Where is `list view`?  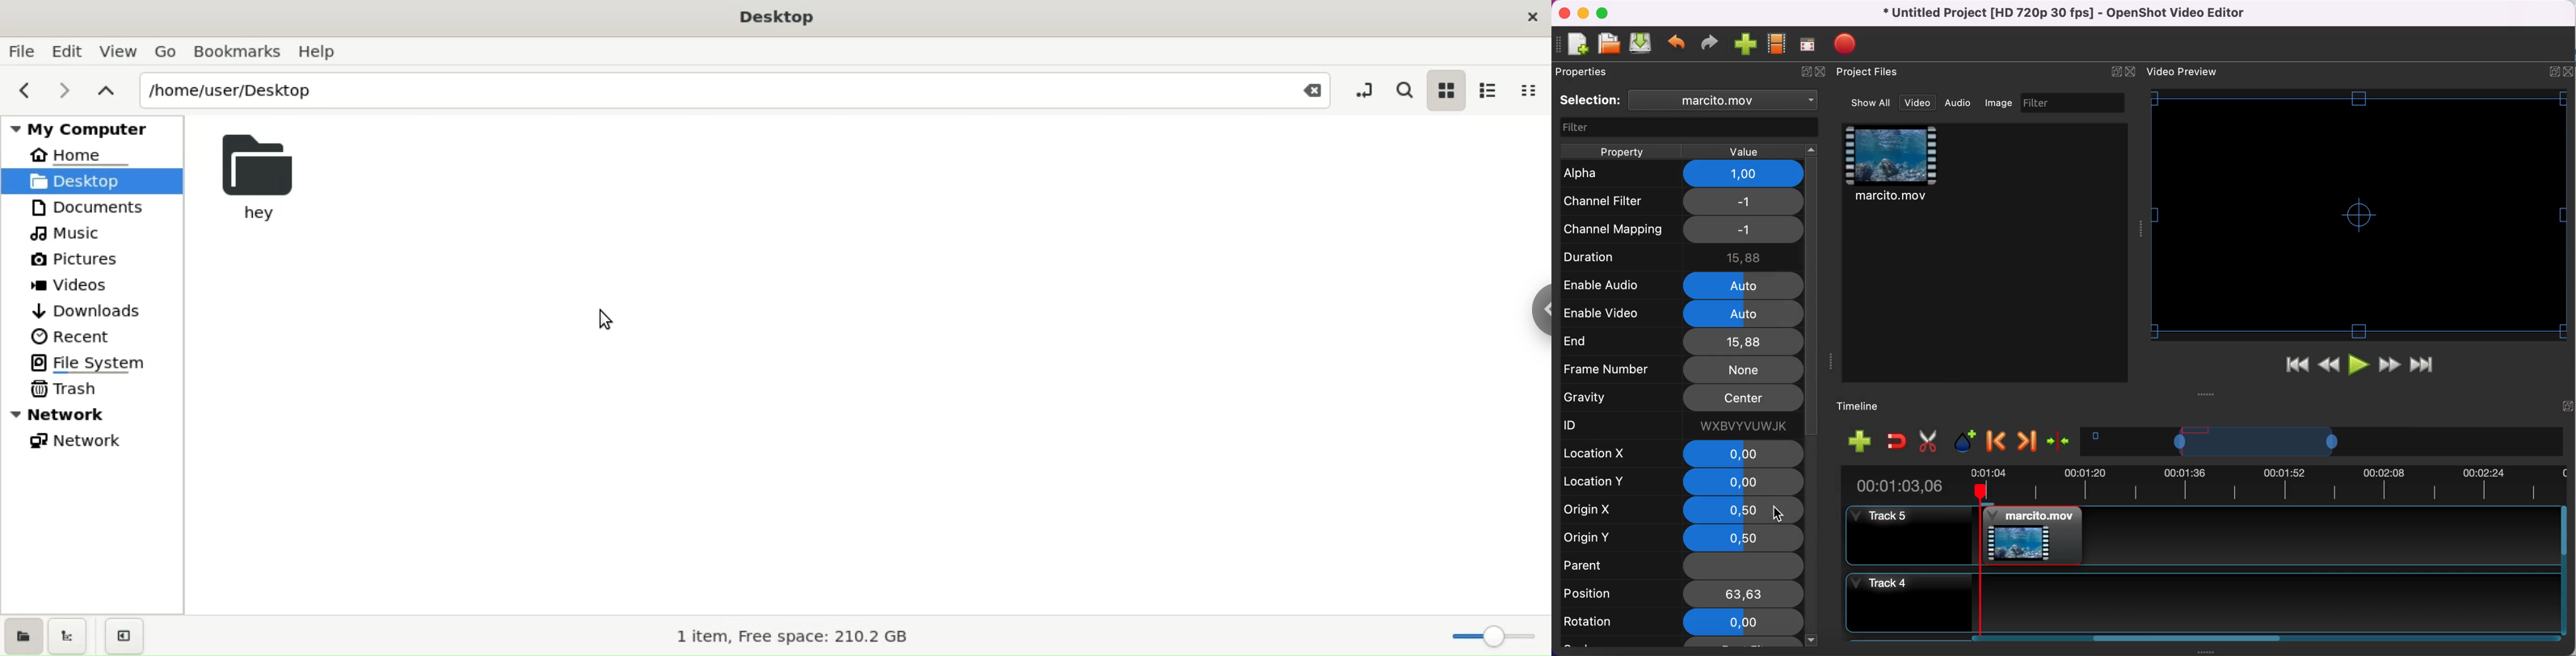
list view is located at coordinates (1494, 91).